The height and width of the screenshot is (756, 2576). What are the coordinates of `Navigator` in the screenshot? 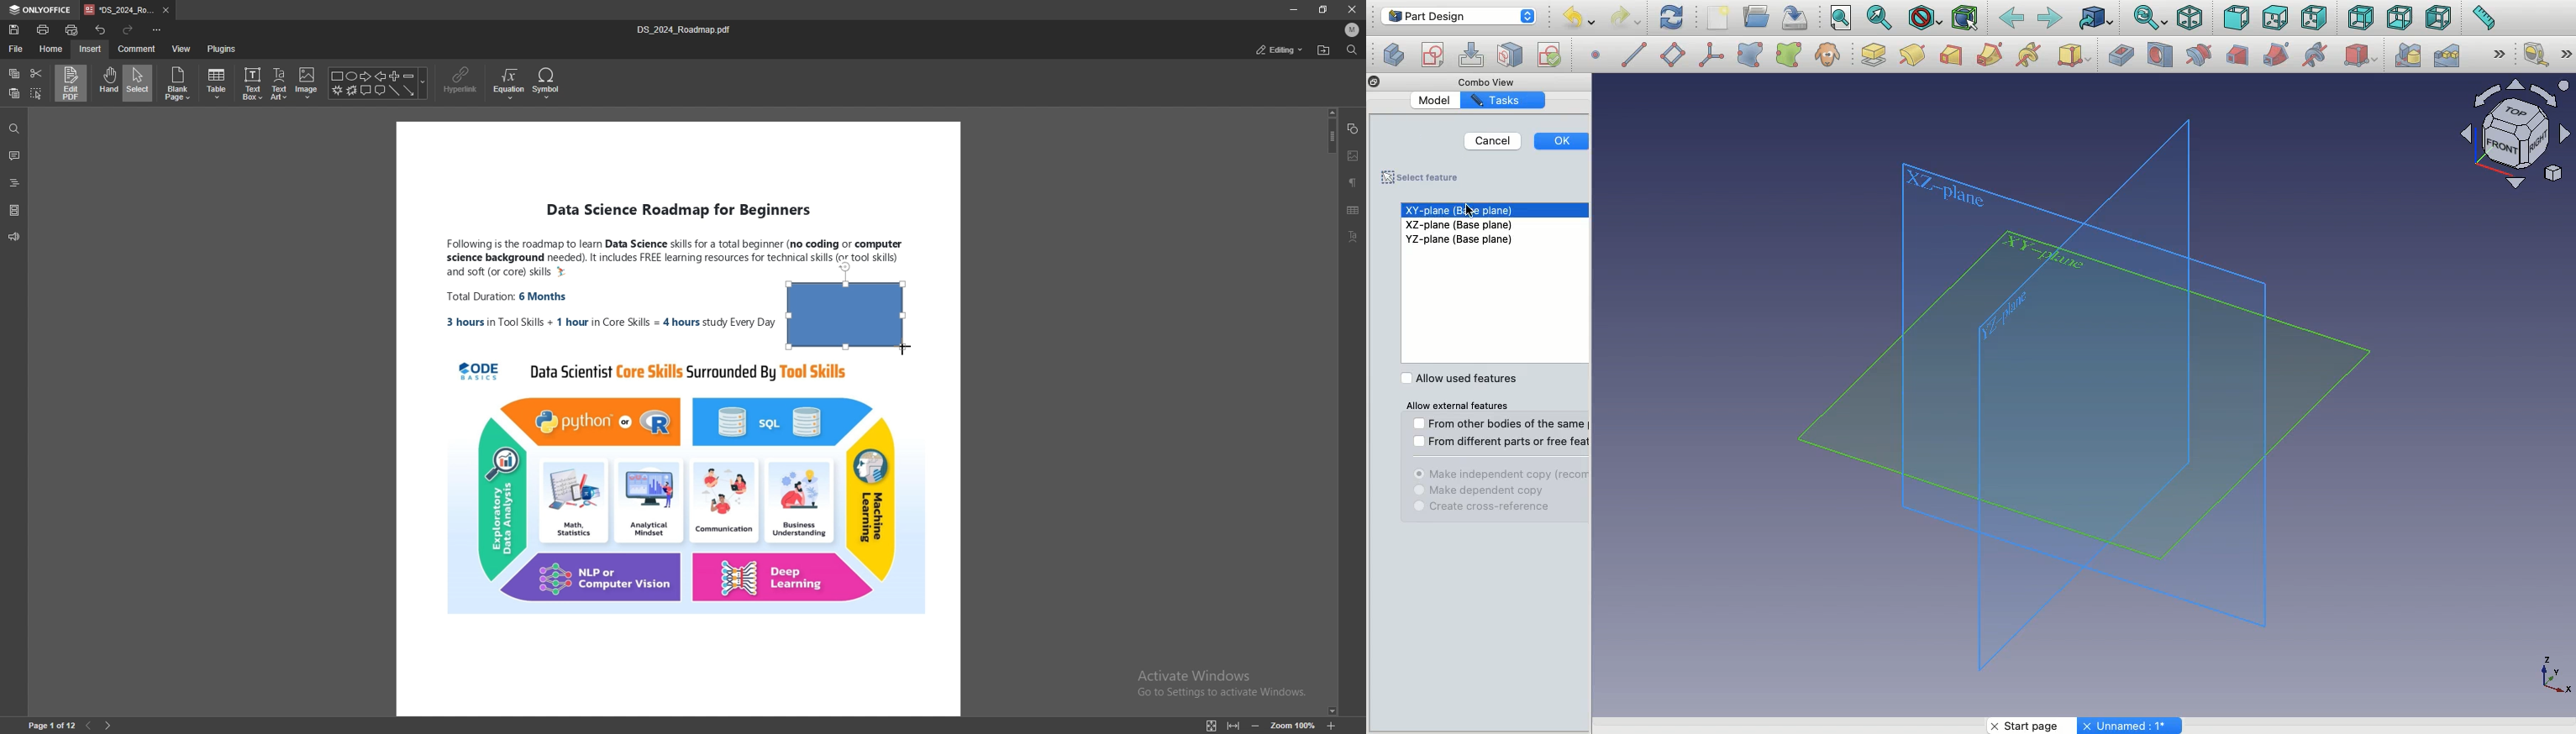 It's located at (2516, 134).